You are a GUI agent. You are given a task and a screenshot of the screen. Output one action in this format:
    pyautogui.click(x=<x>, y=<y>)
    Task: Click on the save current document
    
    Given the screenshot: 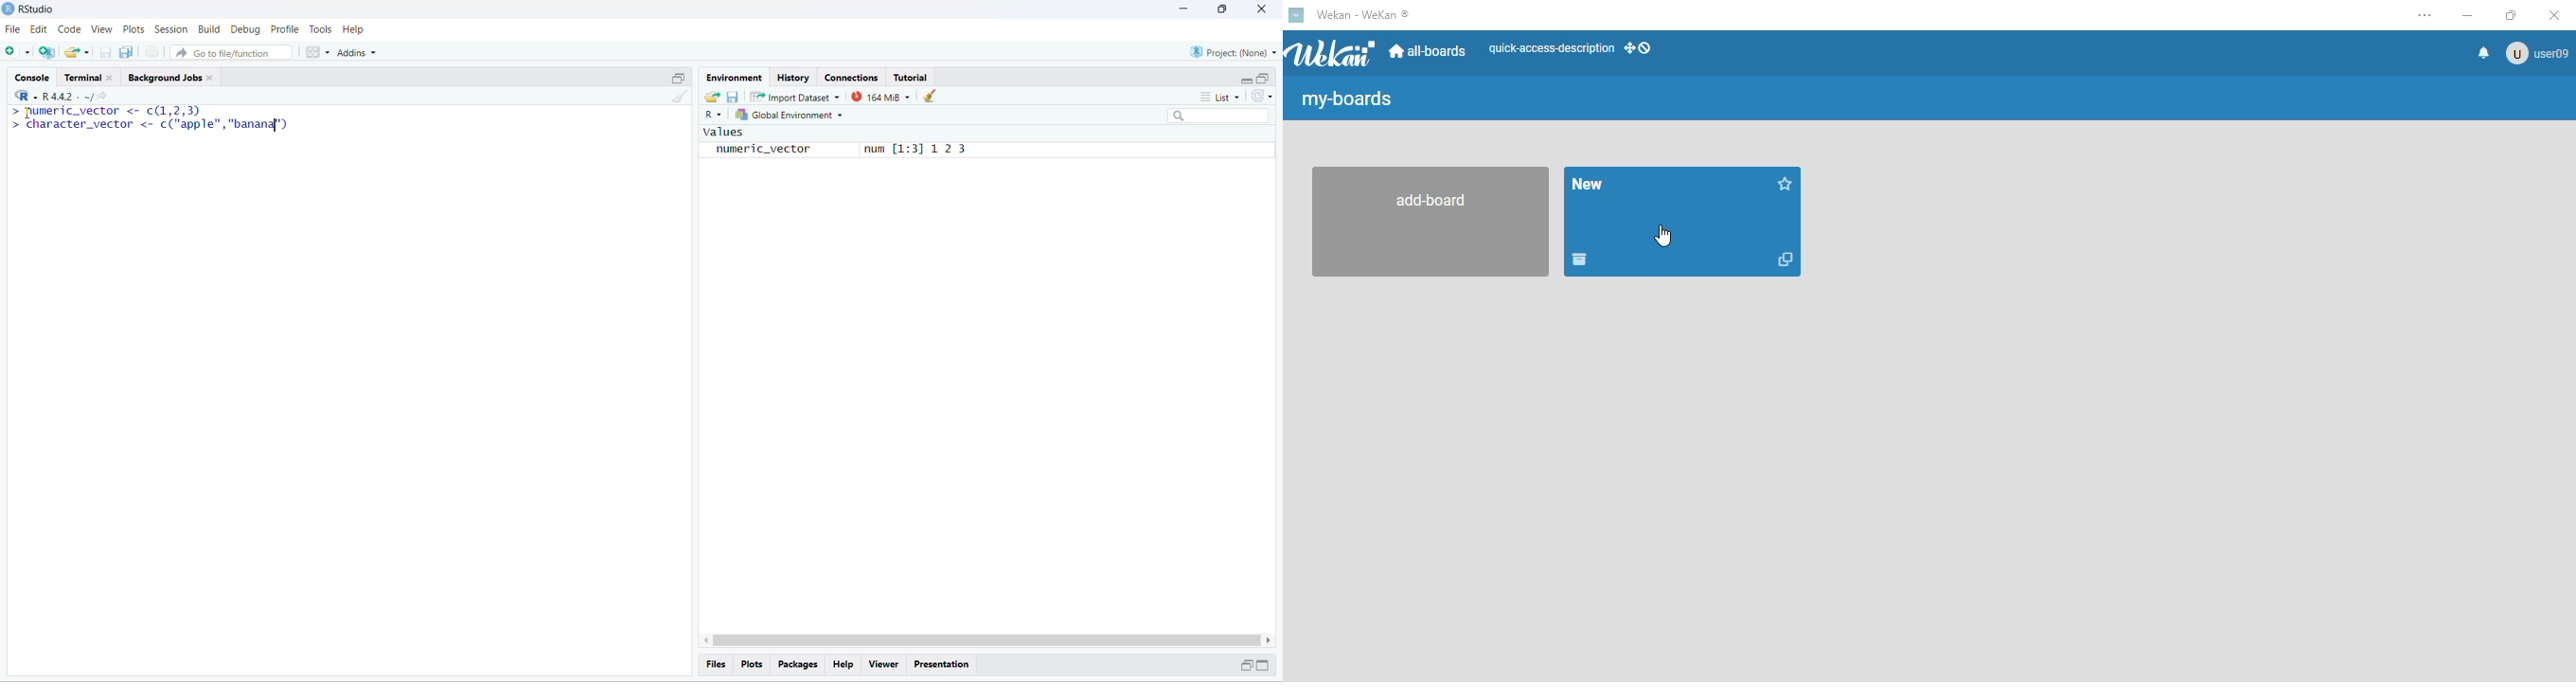 What is the action you would take?
    pyautogui.click(x=105, y=53)
    